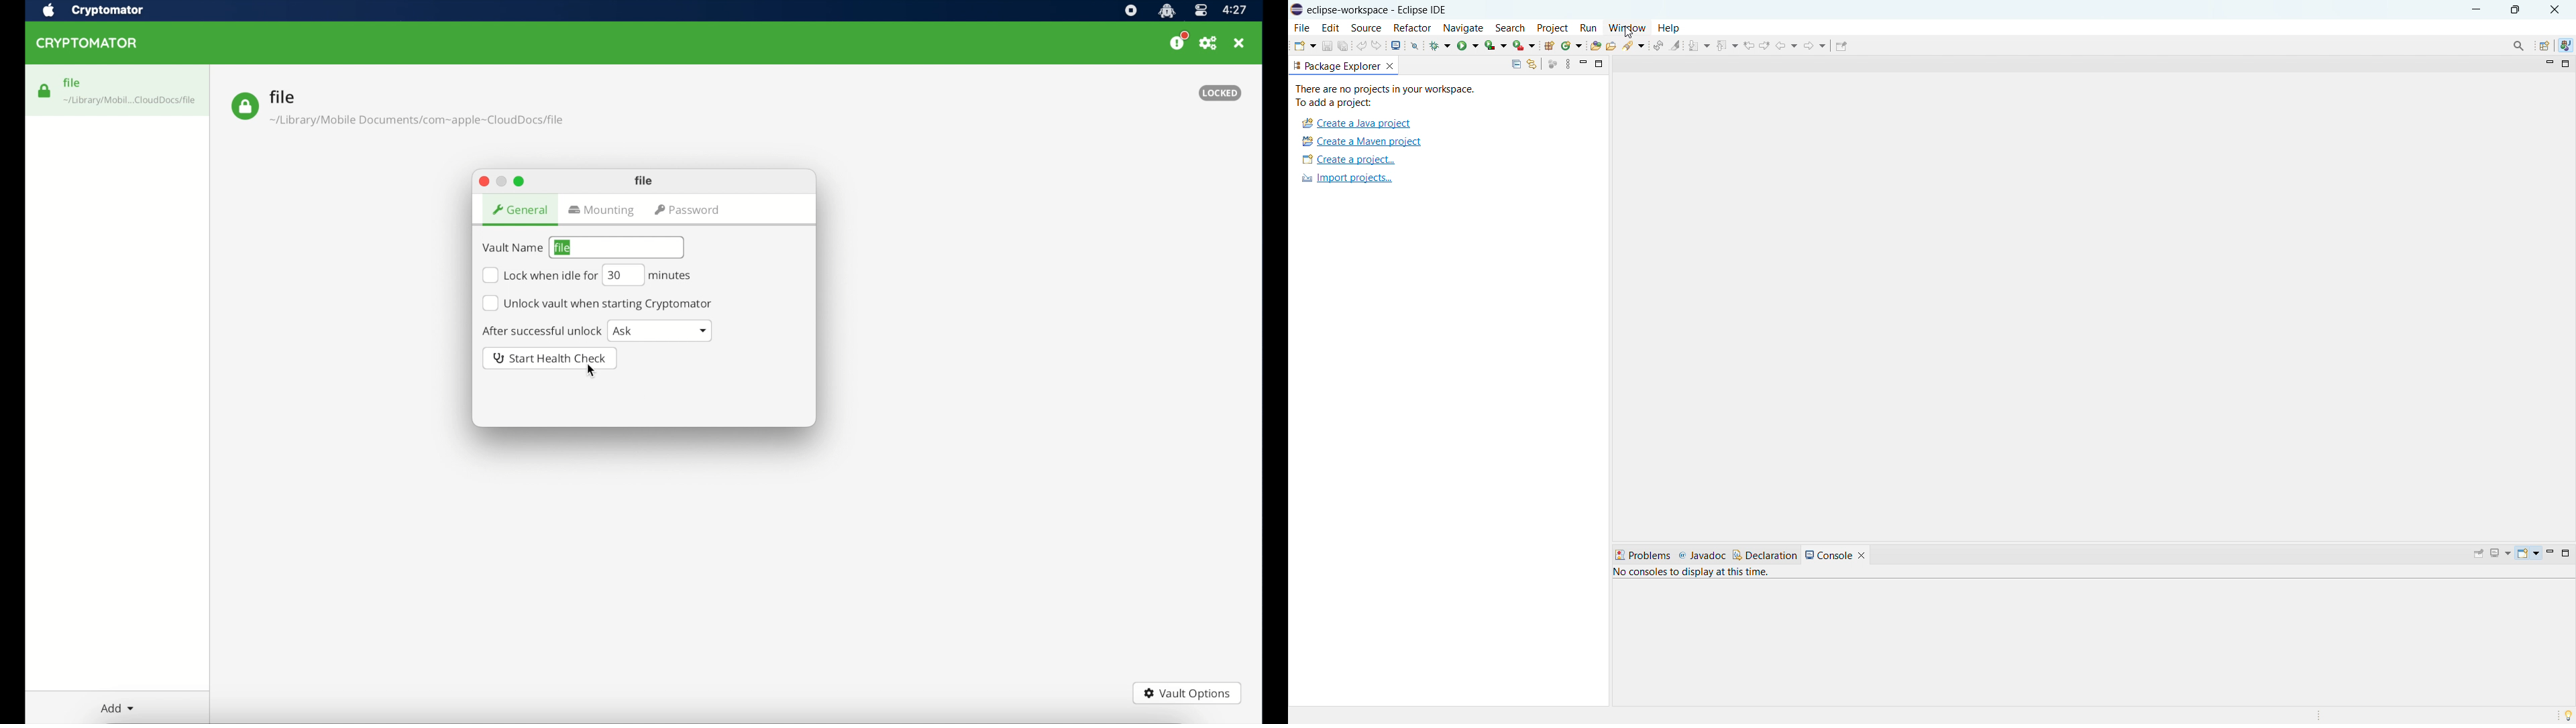 The height and width of the screenshot is (728, 2576). What do you see at coordinates (1532, 64) in the screenshot?
I see `link with editor` at bounding box center [1532, 64].